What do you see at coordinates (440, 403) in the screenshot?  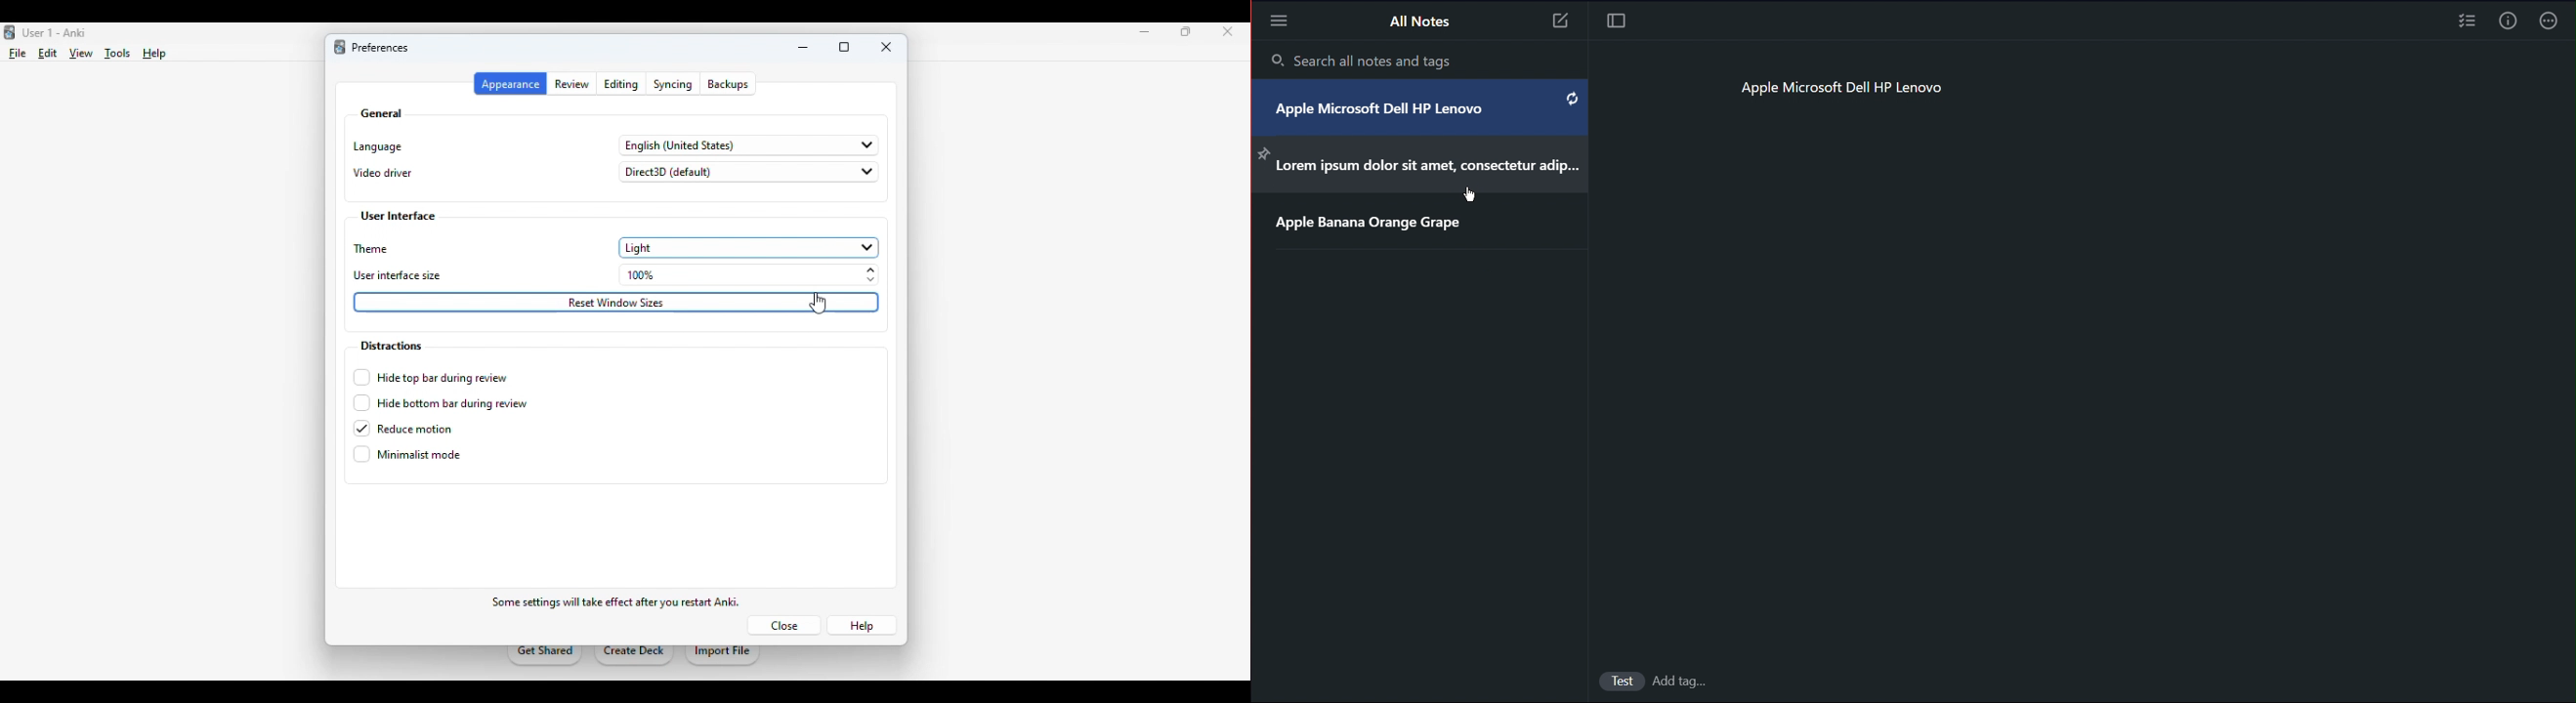 I see `hide bottom bar during review` at bounding box center [440, 403].